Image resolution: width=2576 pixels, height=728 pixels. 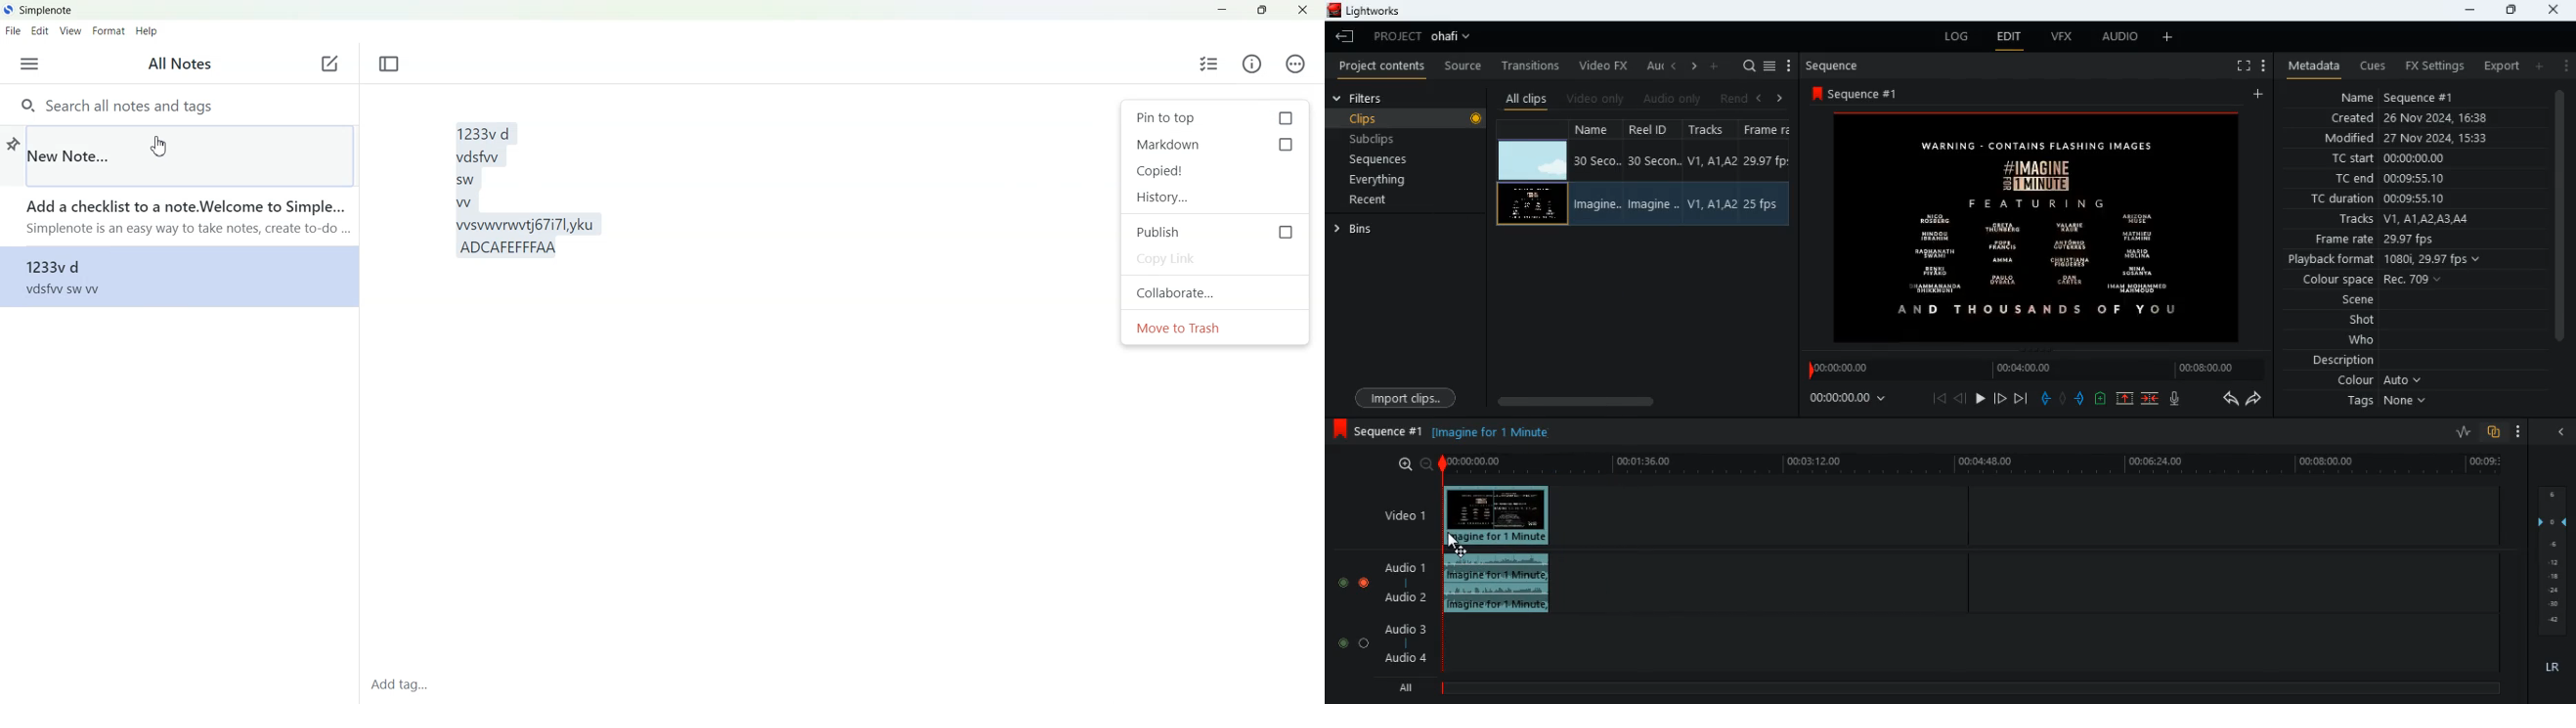 I want to click on Copy link, so click(x=1215, y=257).